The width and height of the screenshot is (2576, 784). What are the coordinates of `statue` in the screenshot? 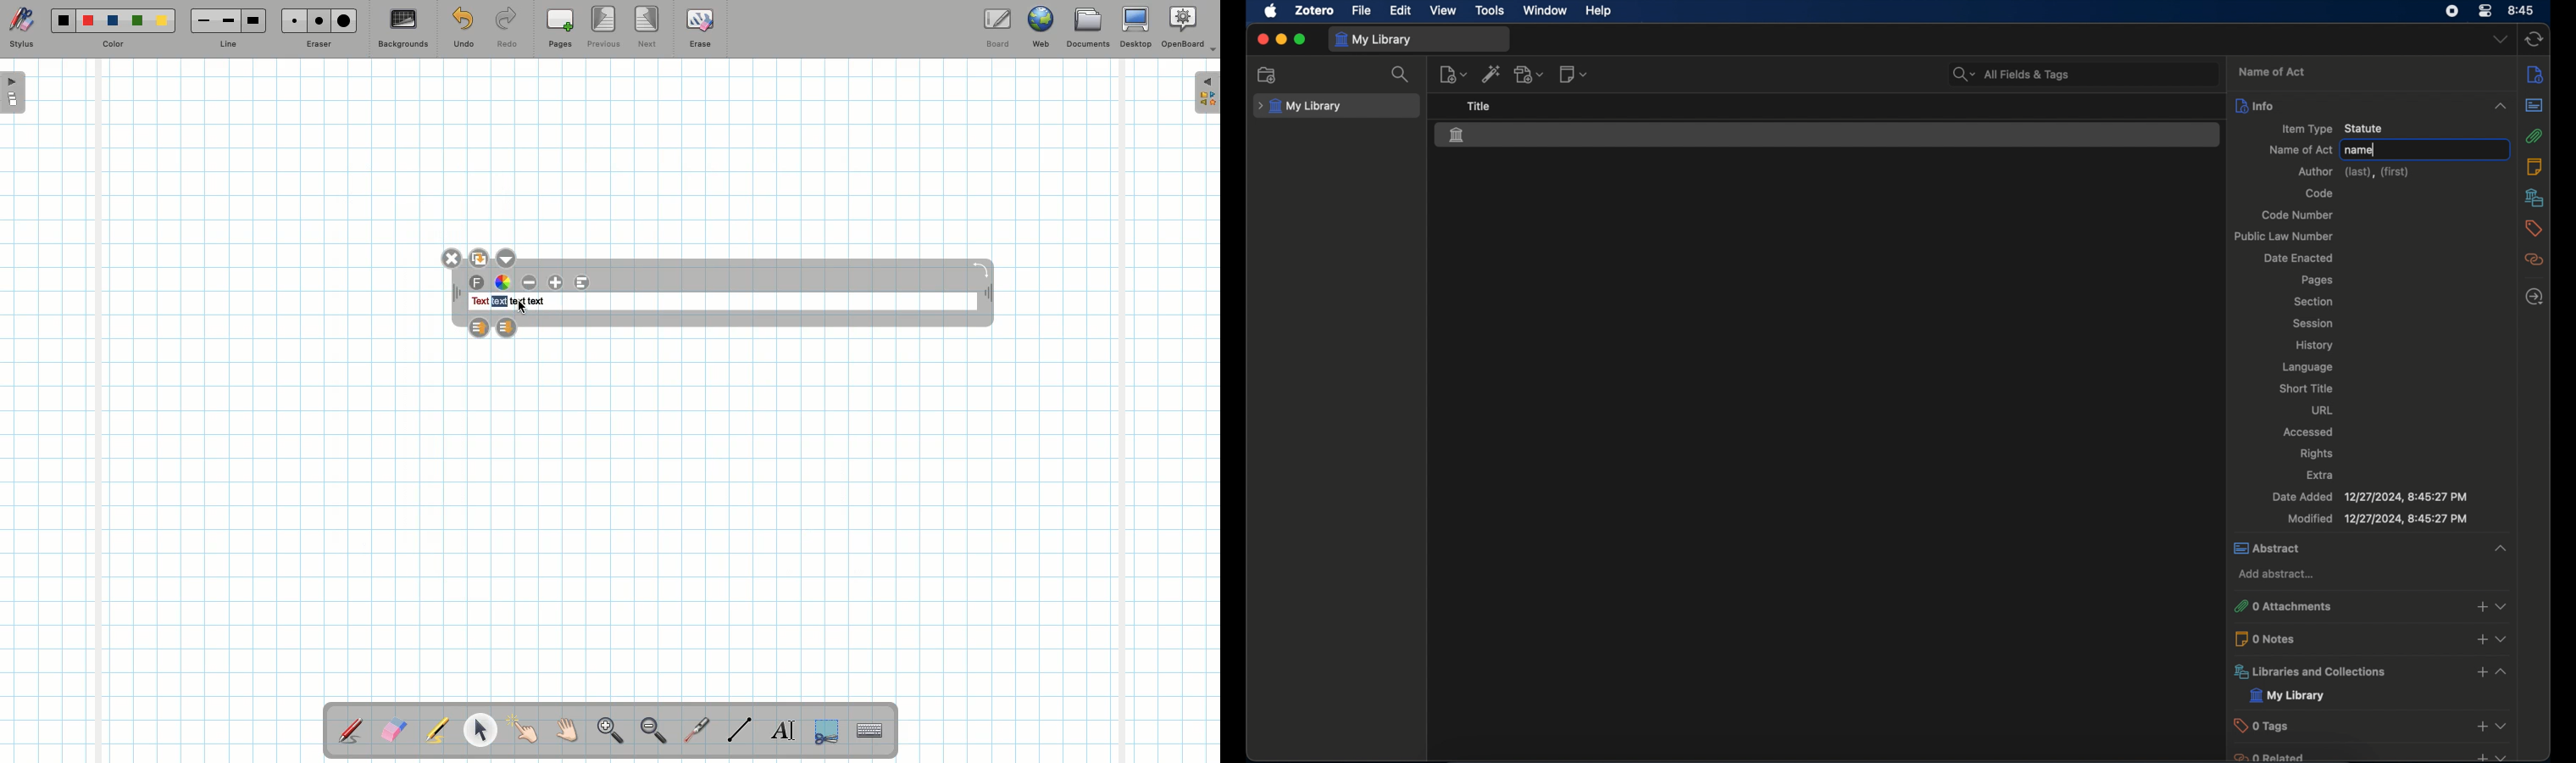 It's located at (1461, 136).